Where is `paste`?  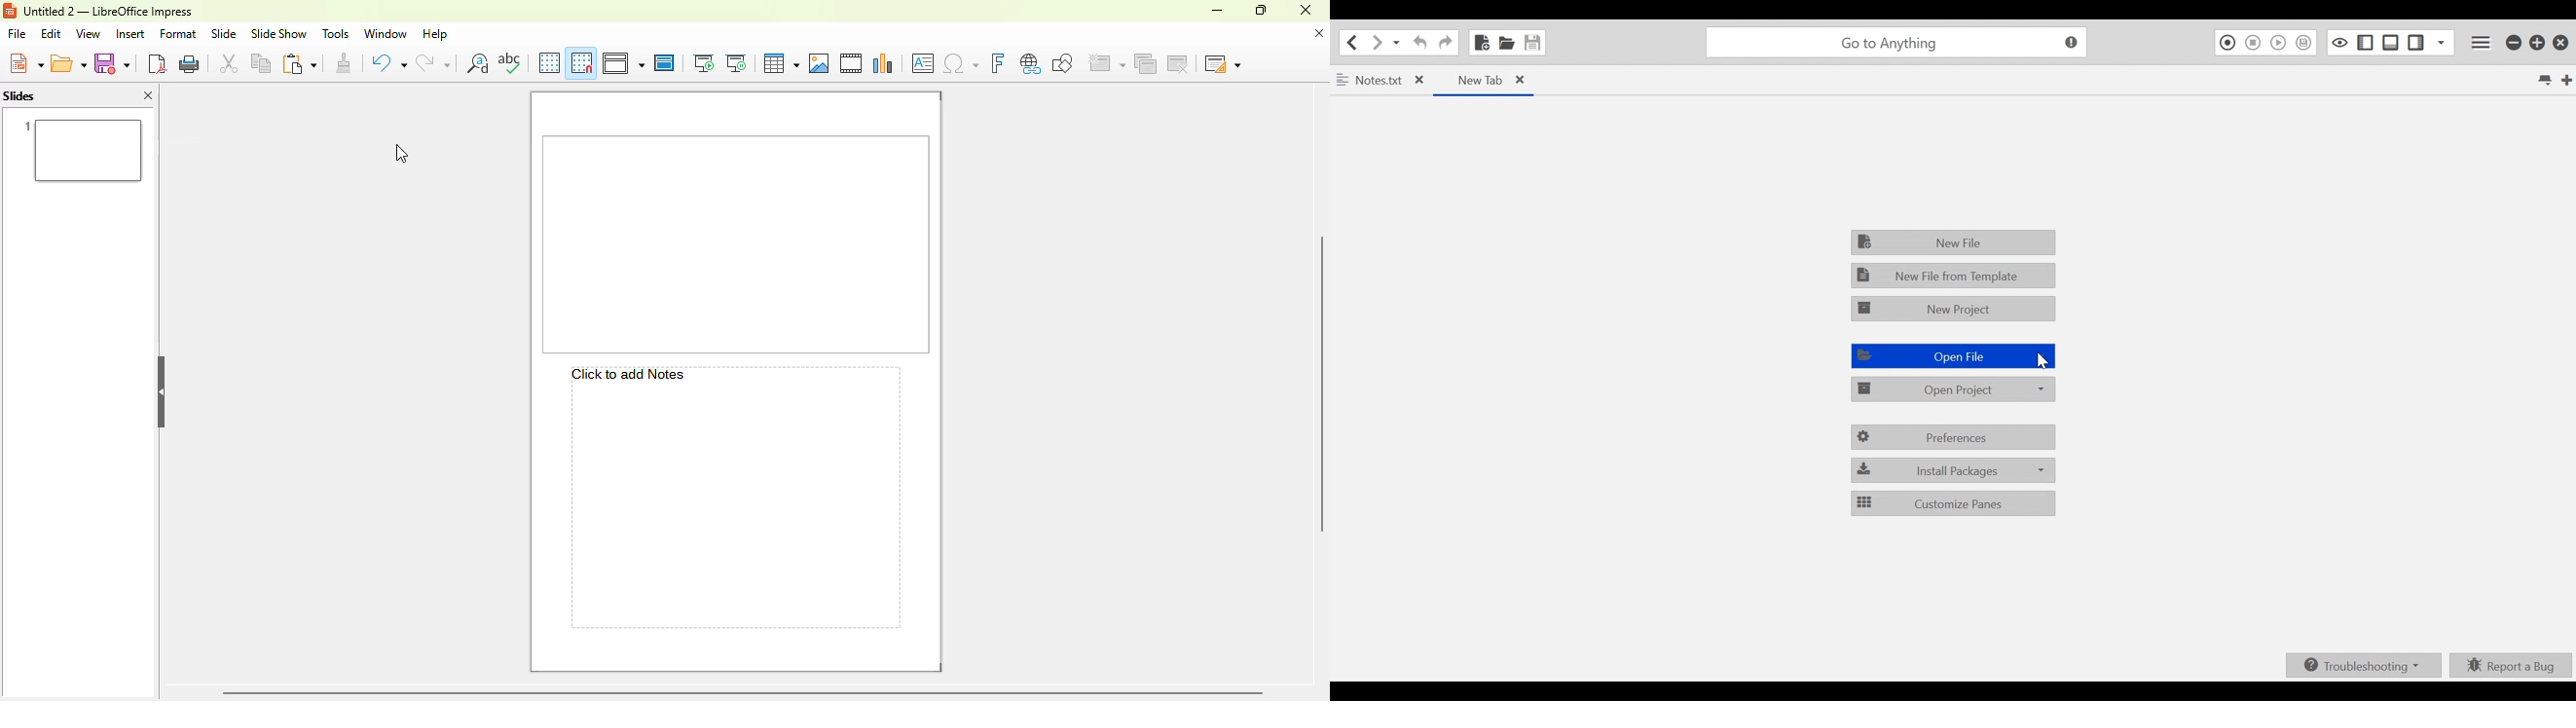
paste is located at coordinates (301, 62).